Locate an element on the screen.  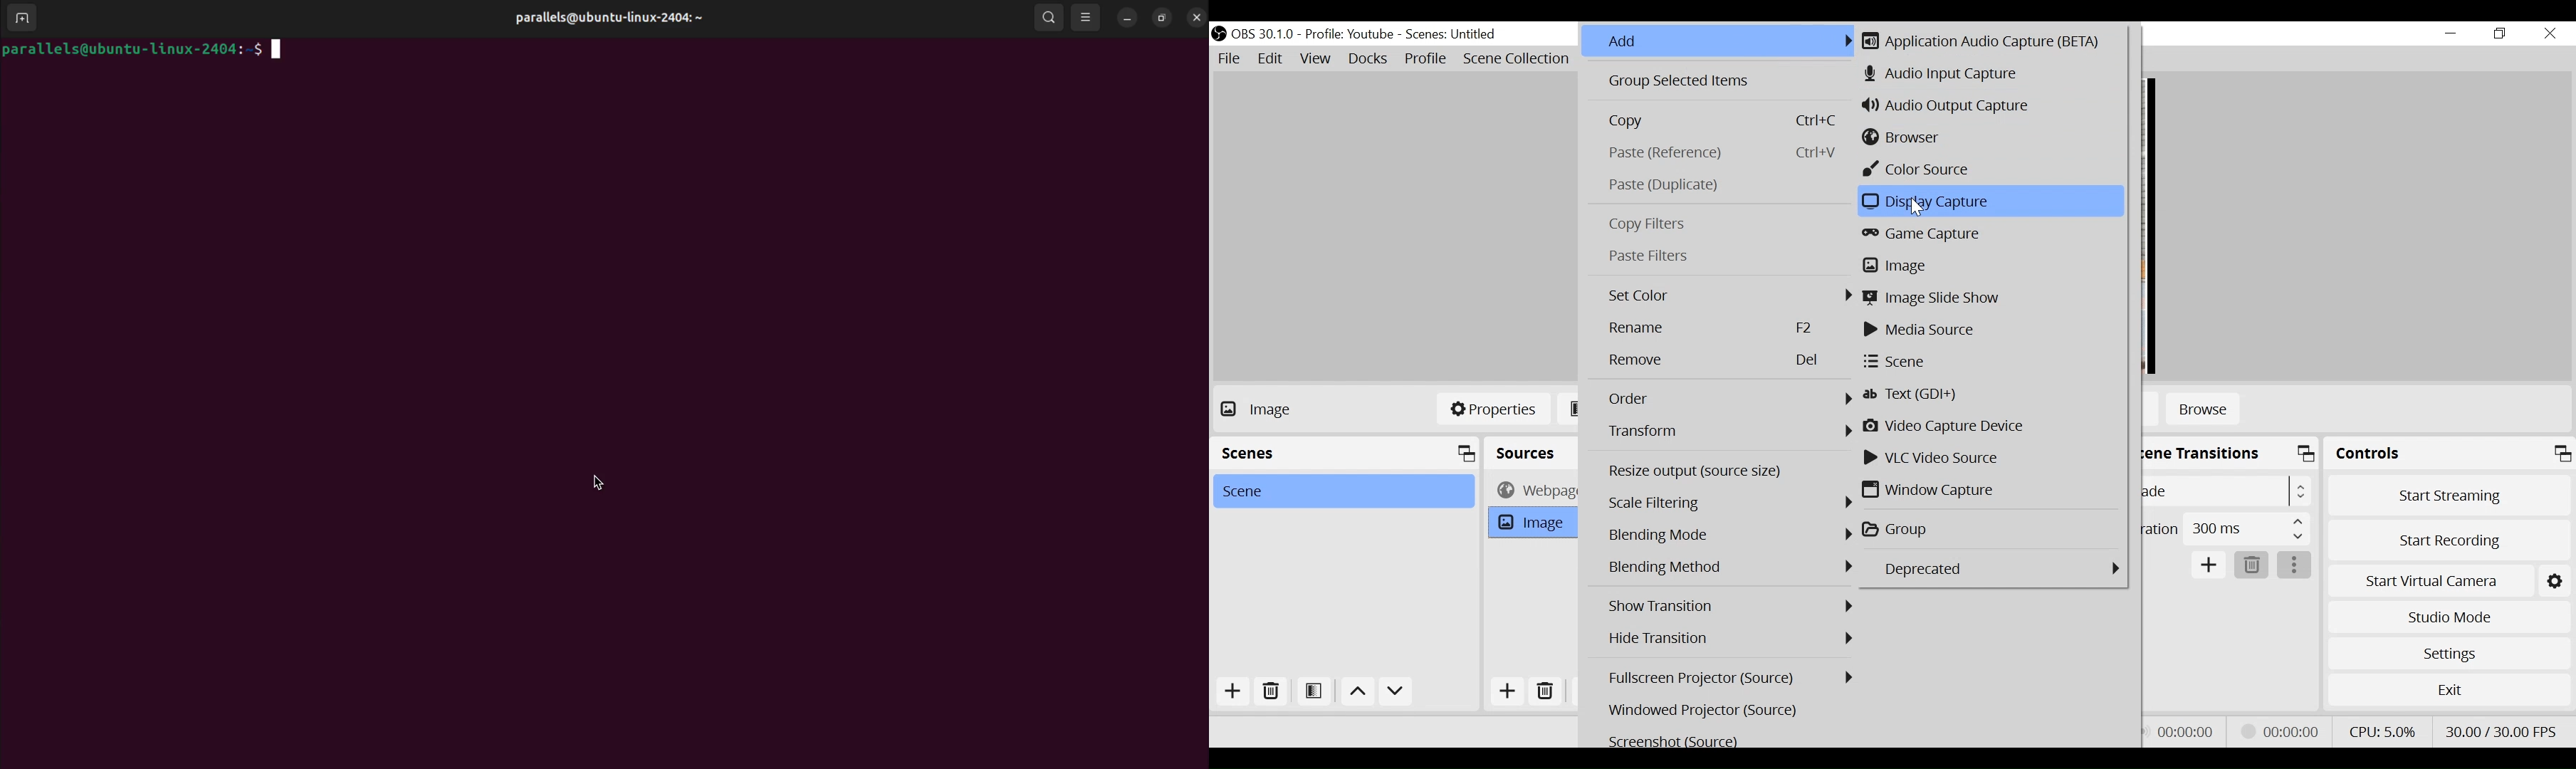
Blending Mode is located at coordinates (1729, 567).